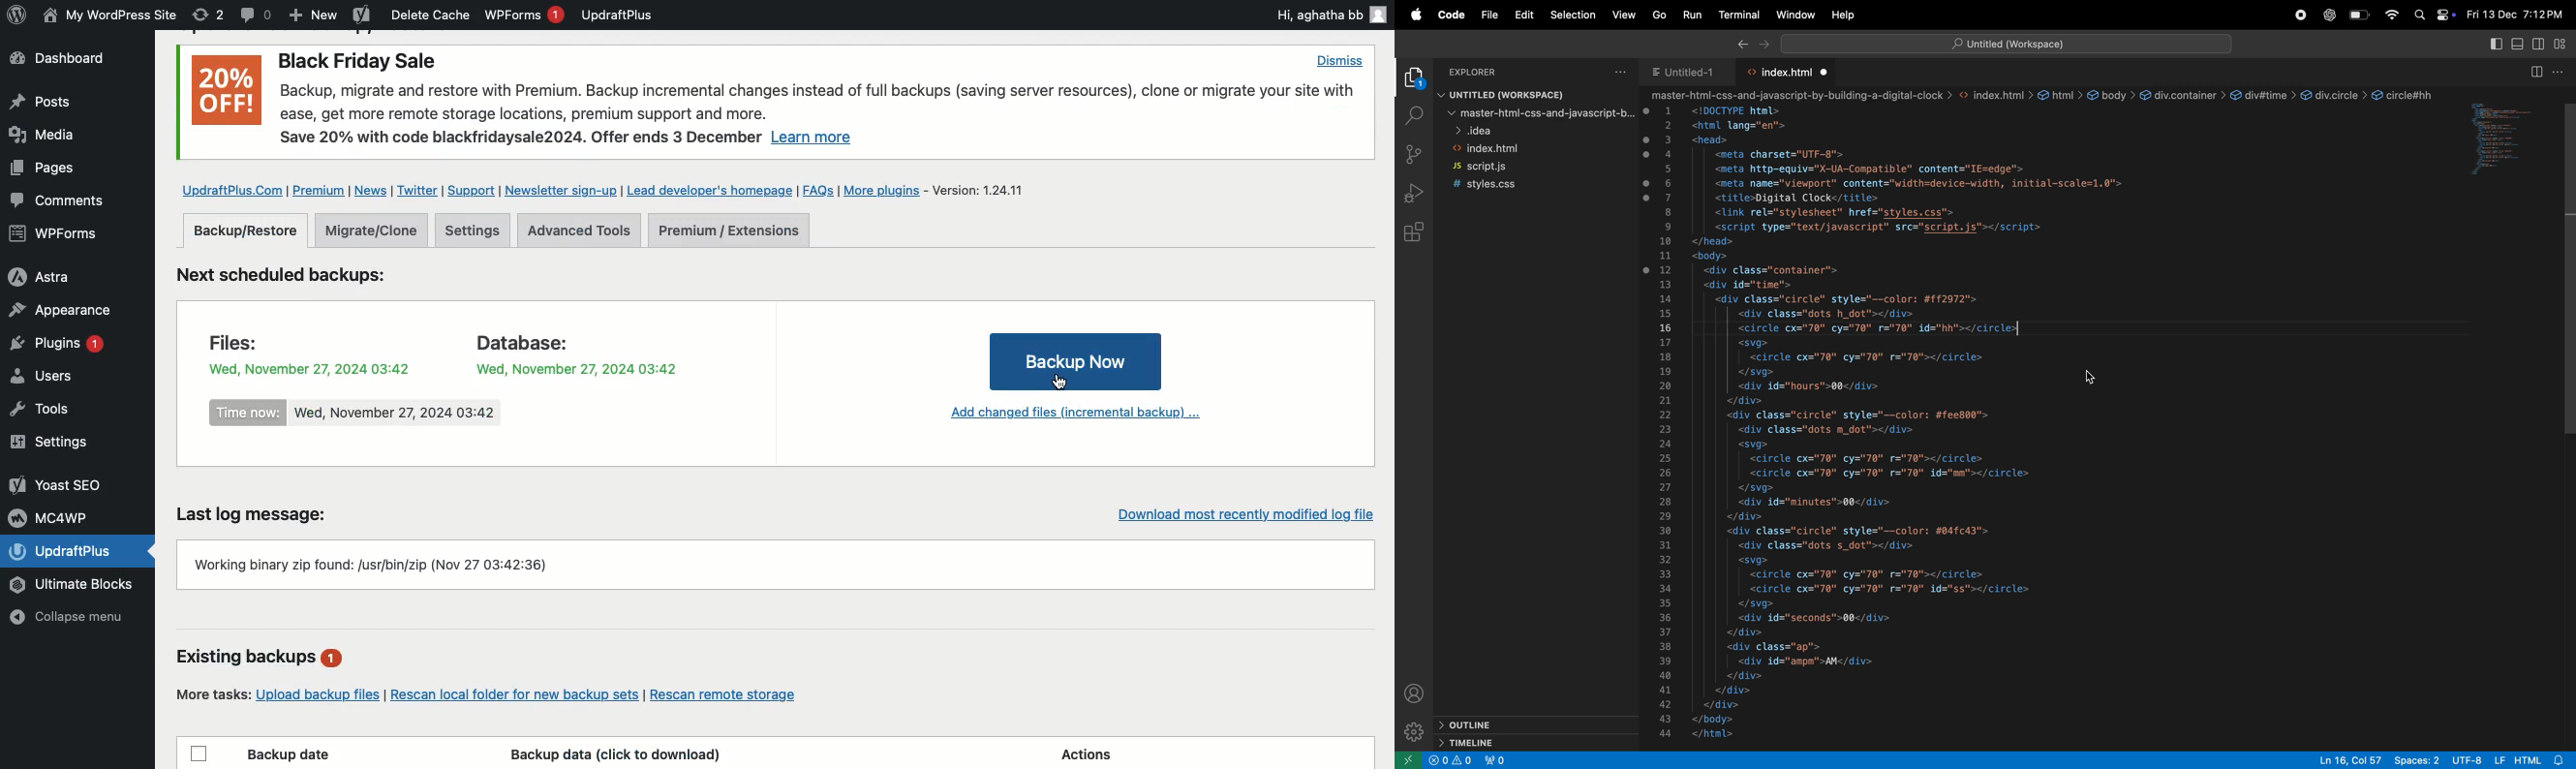  What do you see at coordinates (395, 414) in the screenshot?
I see `Wed, November 27, 2024 03:42` at bounding box center [395, 414].